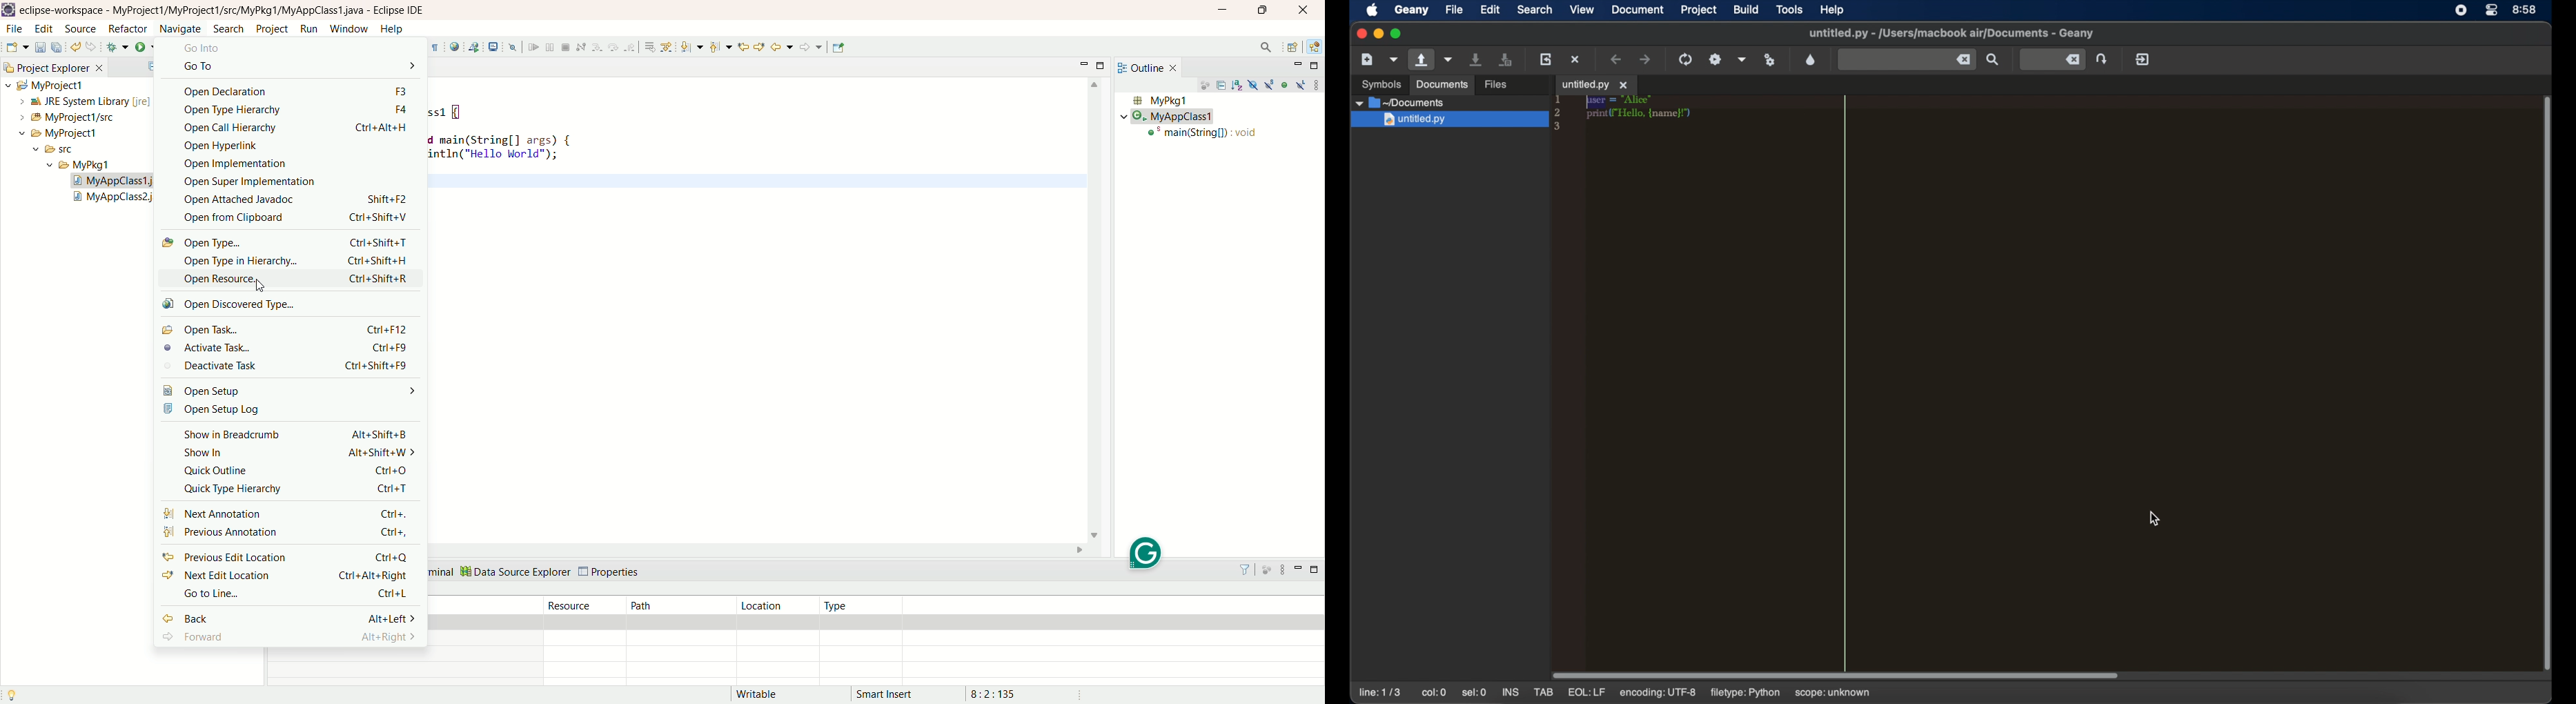 The image size is (2576, 728). Describe the element at coordinates (348, 29) in the screenshot. I see `window` at that location.